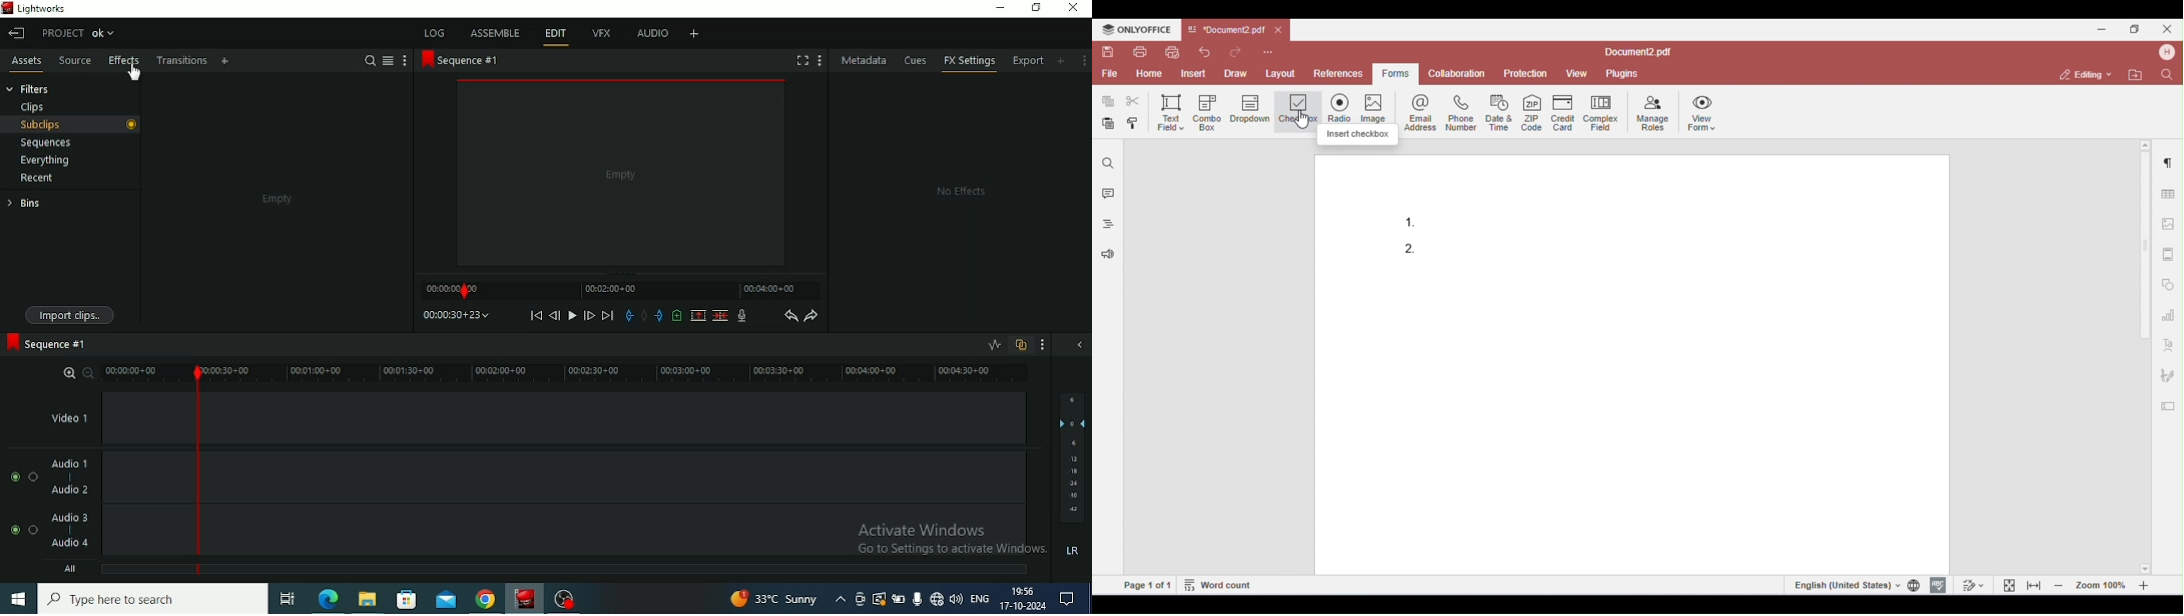  What do you see at coordinates (652, 35) in the screenshot?
I see `Audio` at bounding box center [652, 35].